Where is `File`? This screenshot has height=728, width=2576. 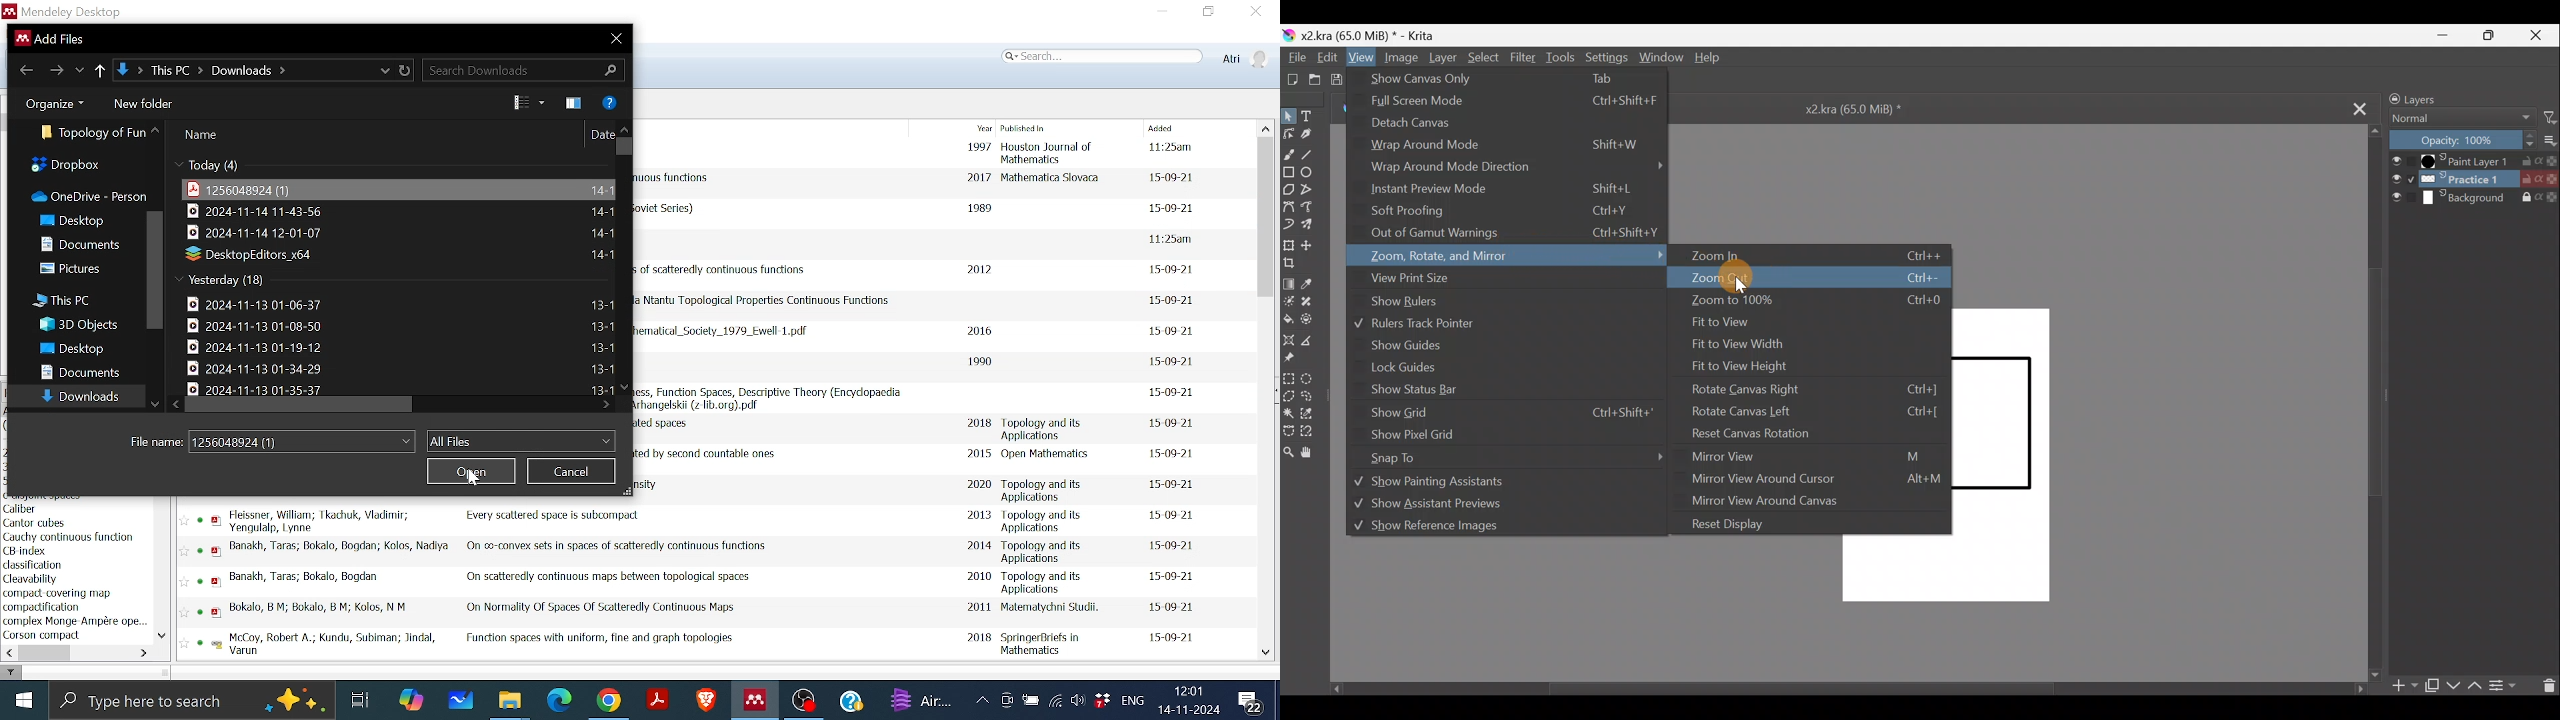
File is located at coordinates (601, 254).